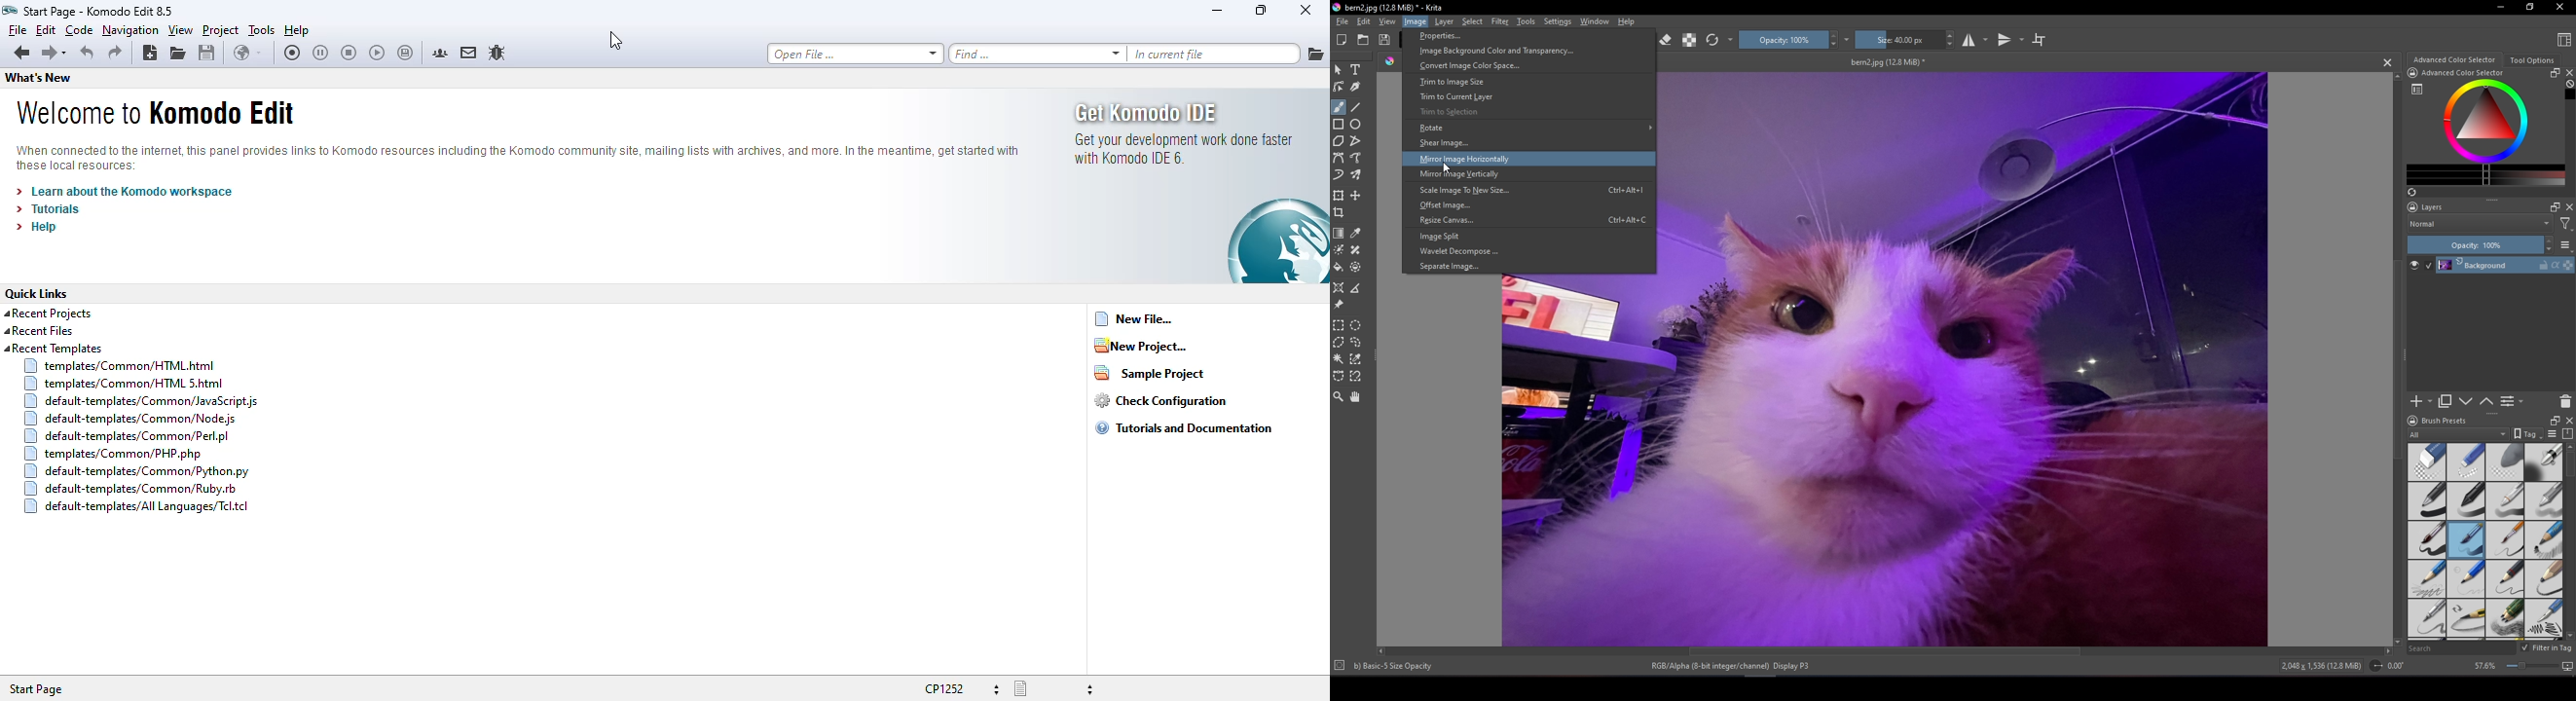 This screenshot has height=728, width=2576. What do you see at coordinates (1355, 86) in the screenshot?
I see `Calligraphy` at bounding box center [1355, 86].